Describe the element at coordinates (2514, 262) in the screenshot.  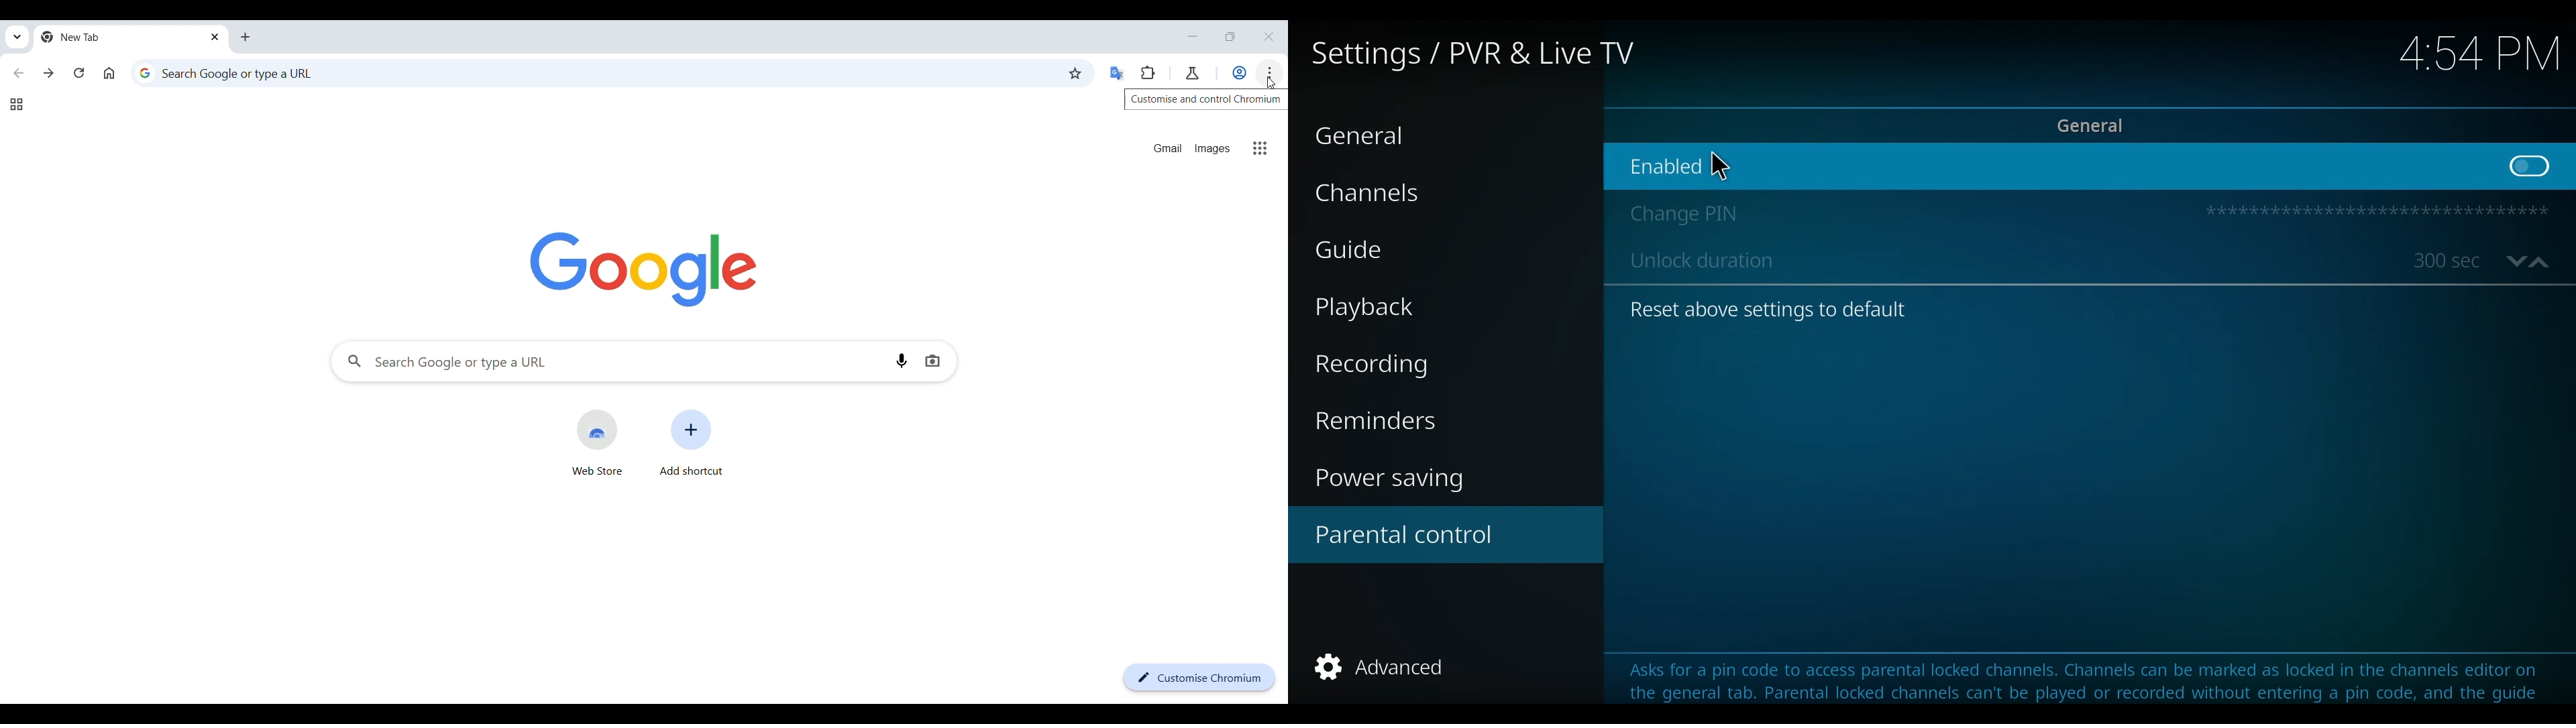
I see `Go down` at that location.